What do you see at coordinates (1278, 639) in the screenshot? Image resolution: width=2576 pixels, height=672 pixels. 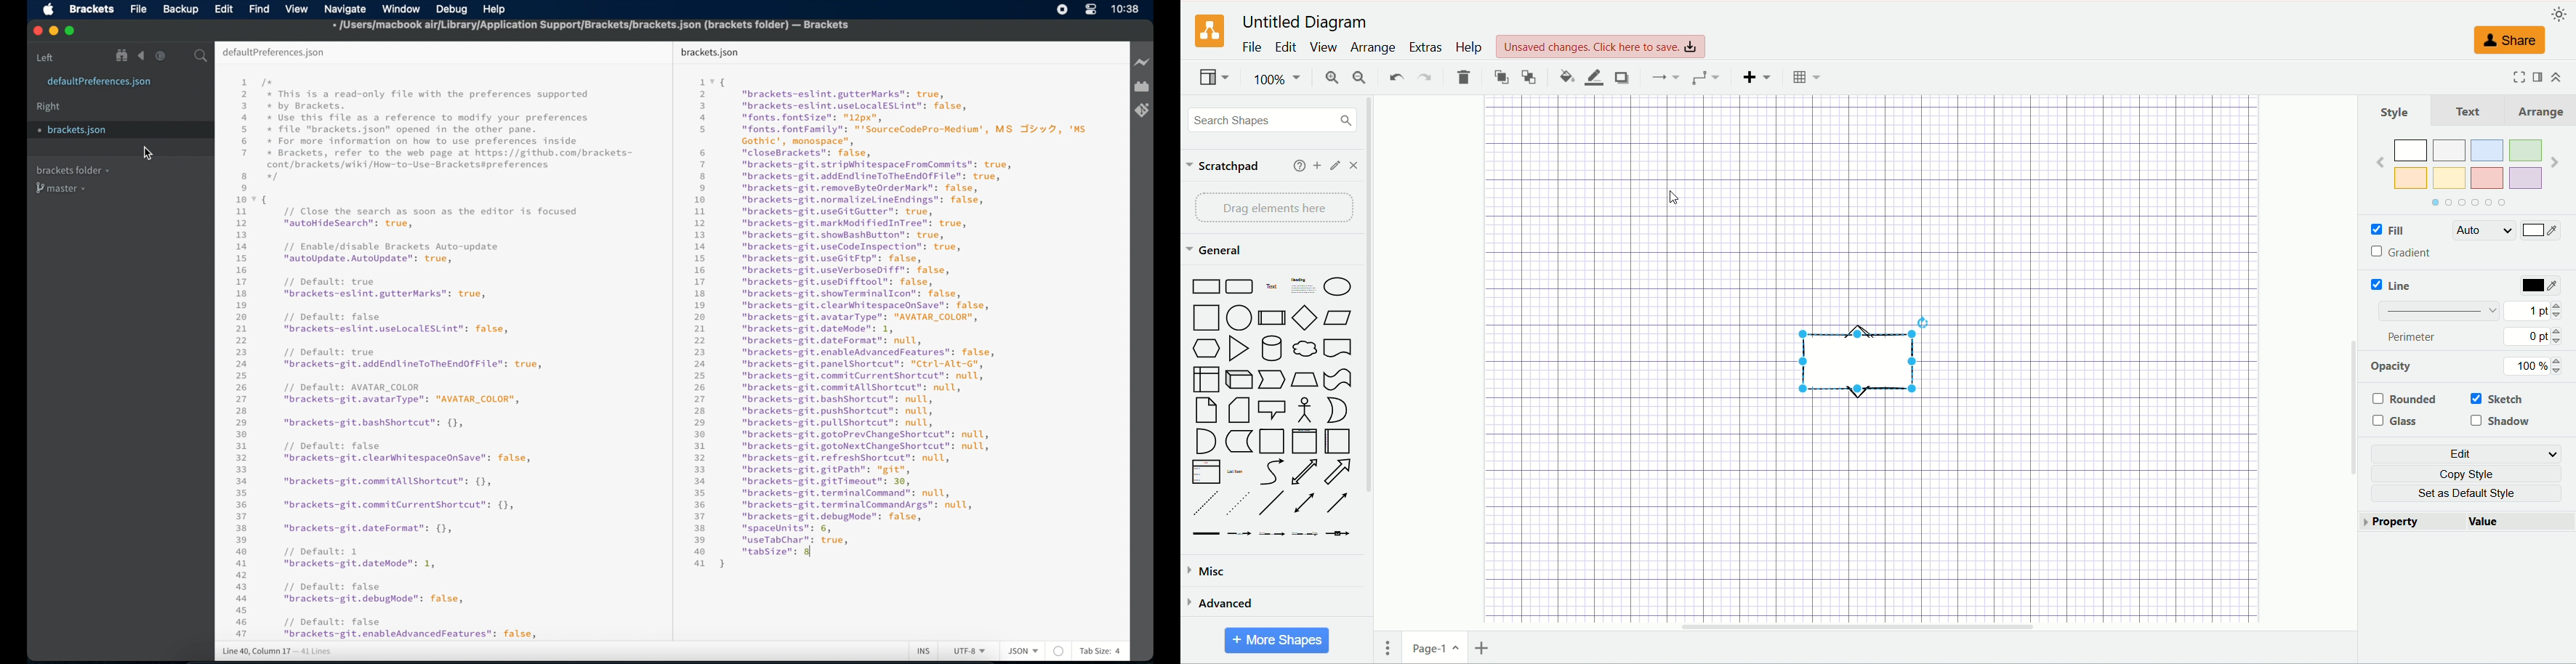 I see `more shapes` at bounding box center [1278, 639].